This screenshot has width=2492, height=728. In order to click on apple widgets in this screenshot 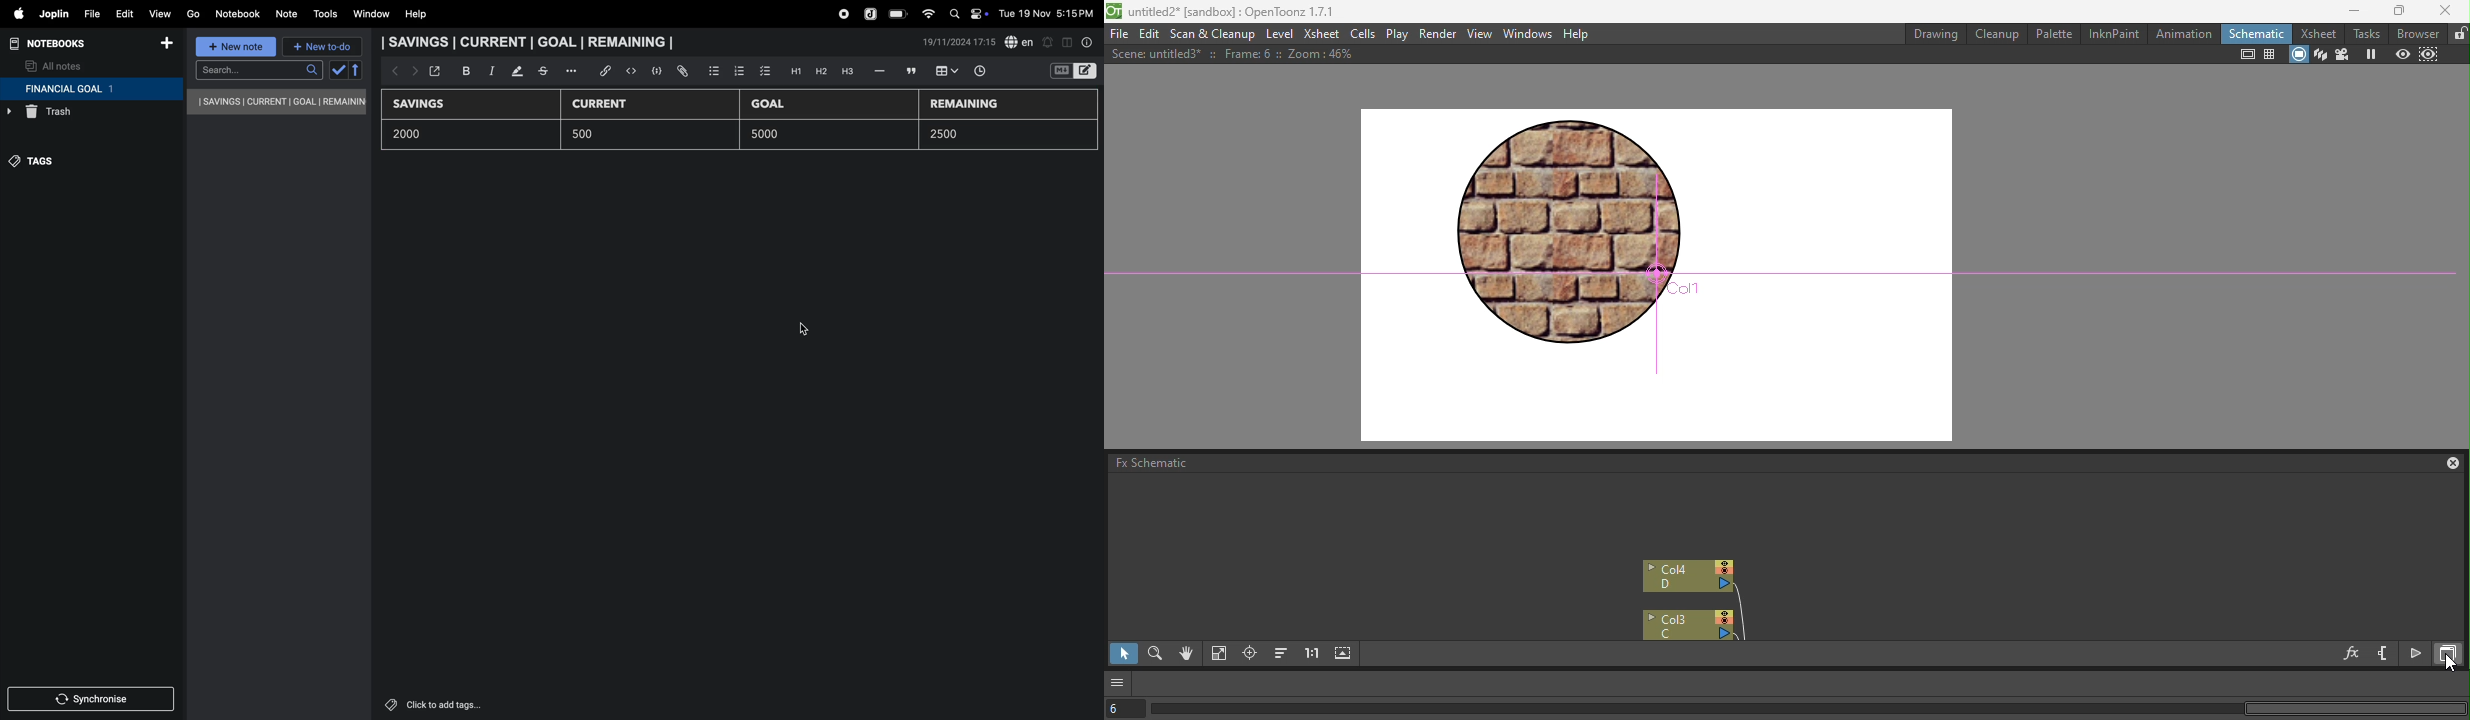, I will do `click(966, 12)`.